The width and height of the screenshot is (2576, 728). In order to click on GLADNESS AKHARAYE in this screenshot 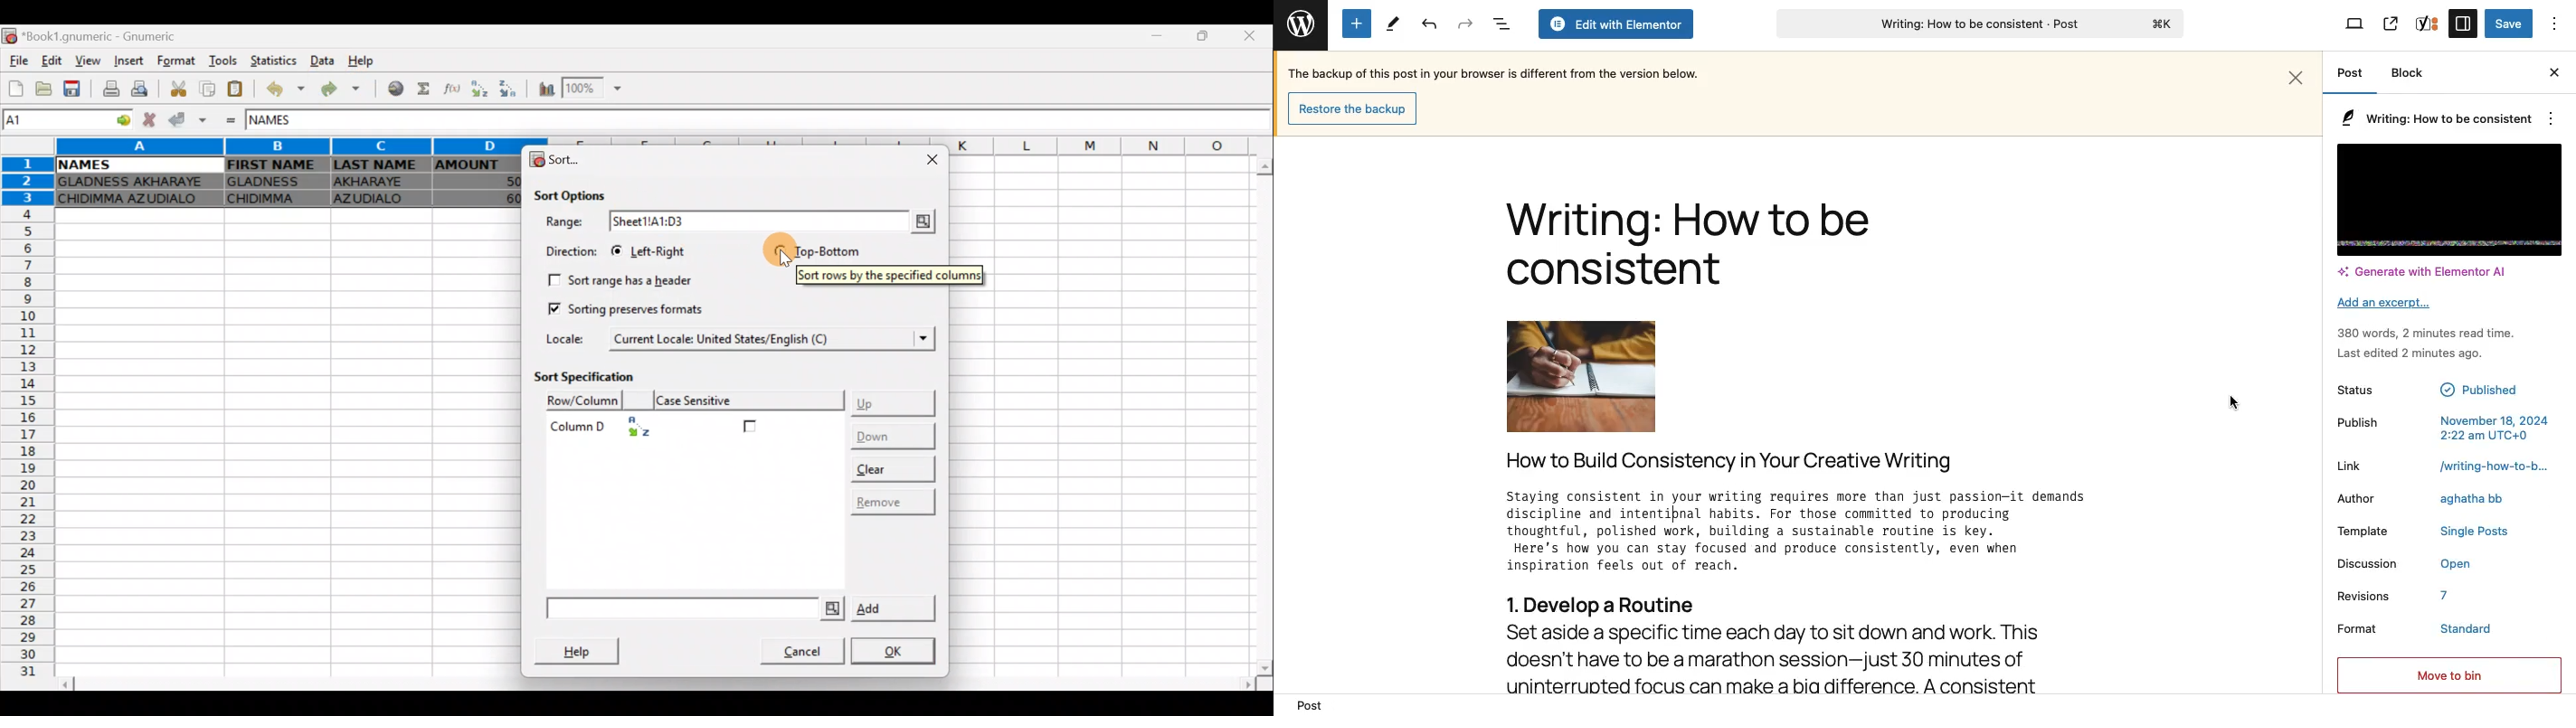, I will do `click(135, 182)`.